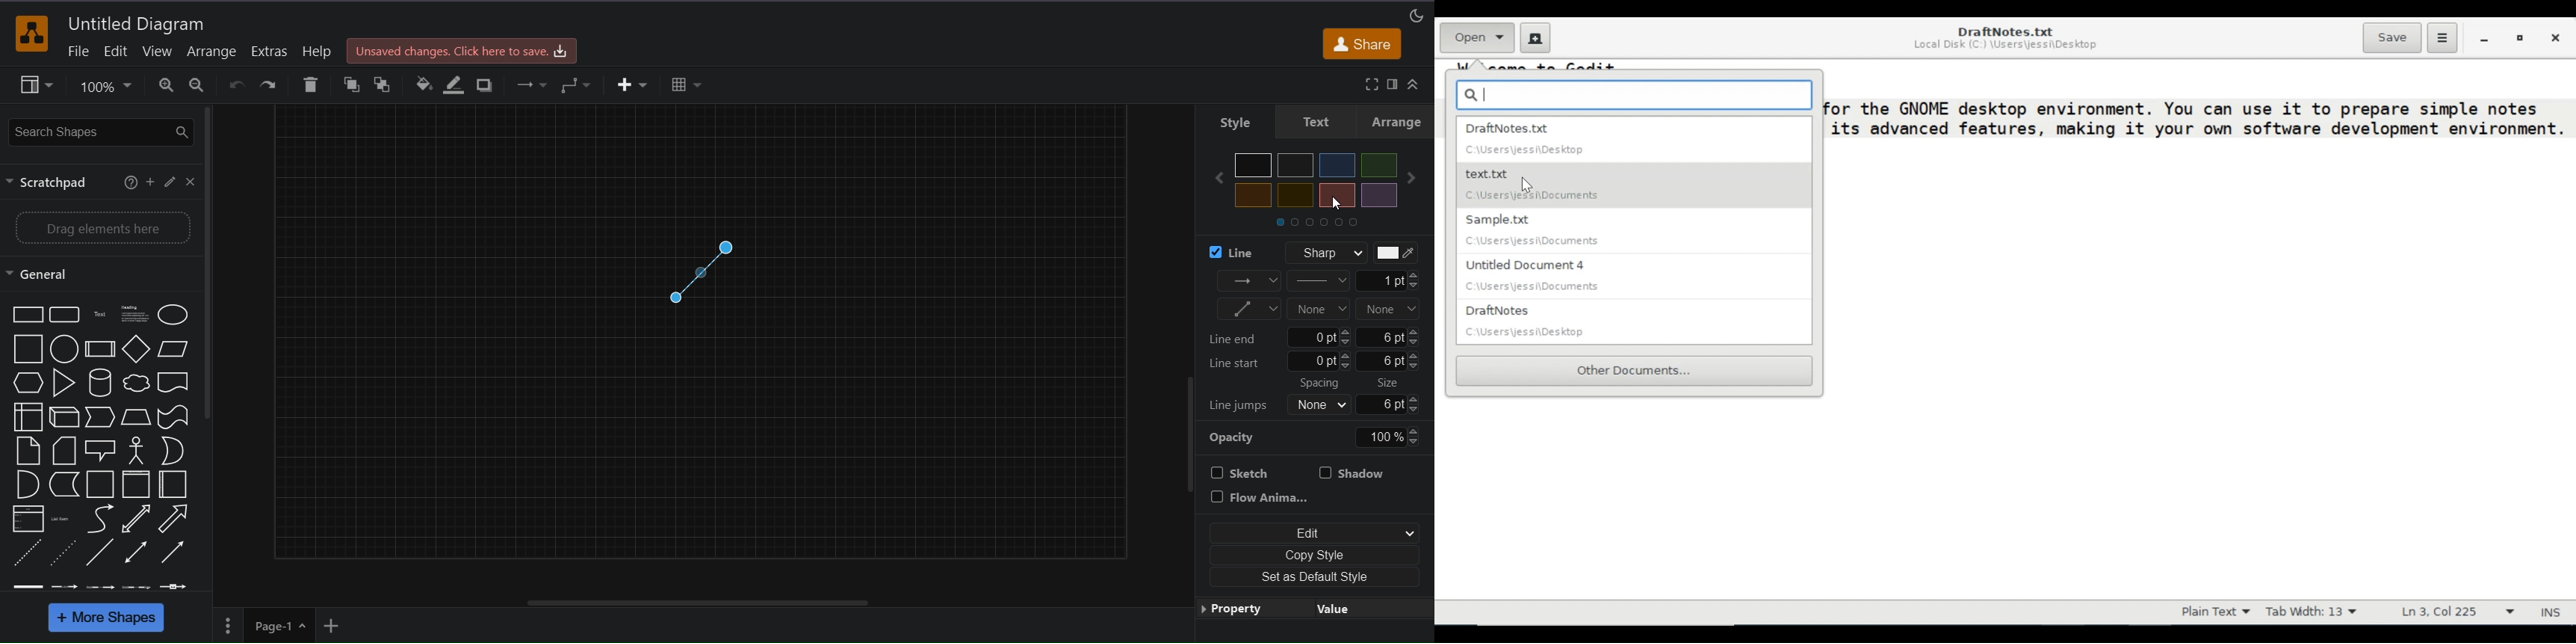 The image size is (2576, 644). What do you see at coordinates (1476, 38) in the screenshot?
I see `Open` at bounding box center [1476, 38].